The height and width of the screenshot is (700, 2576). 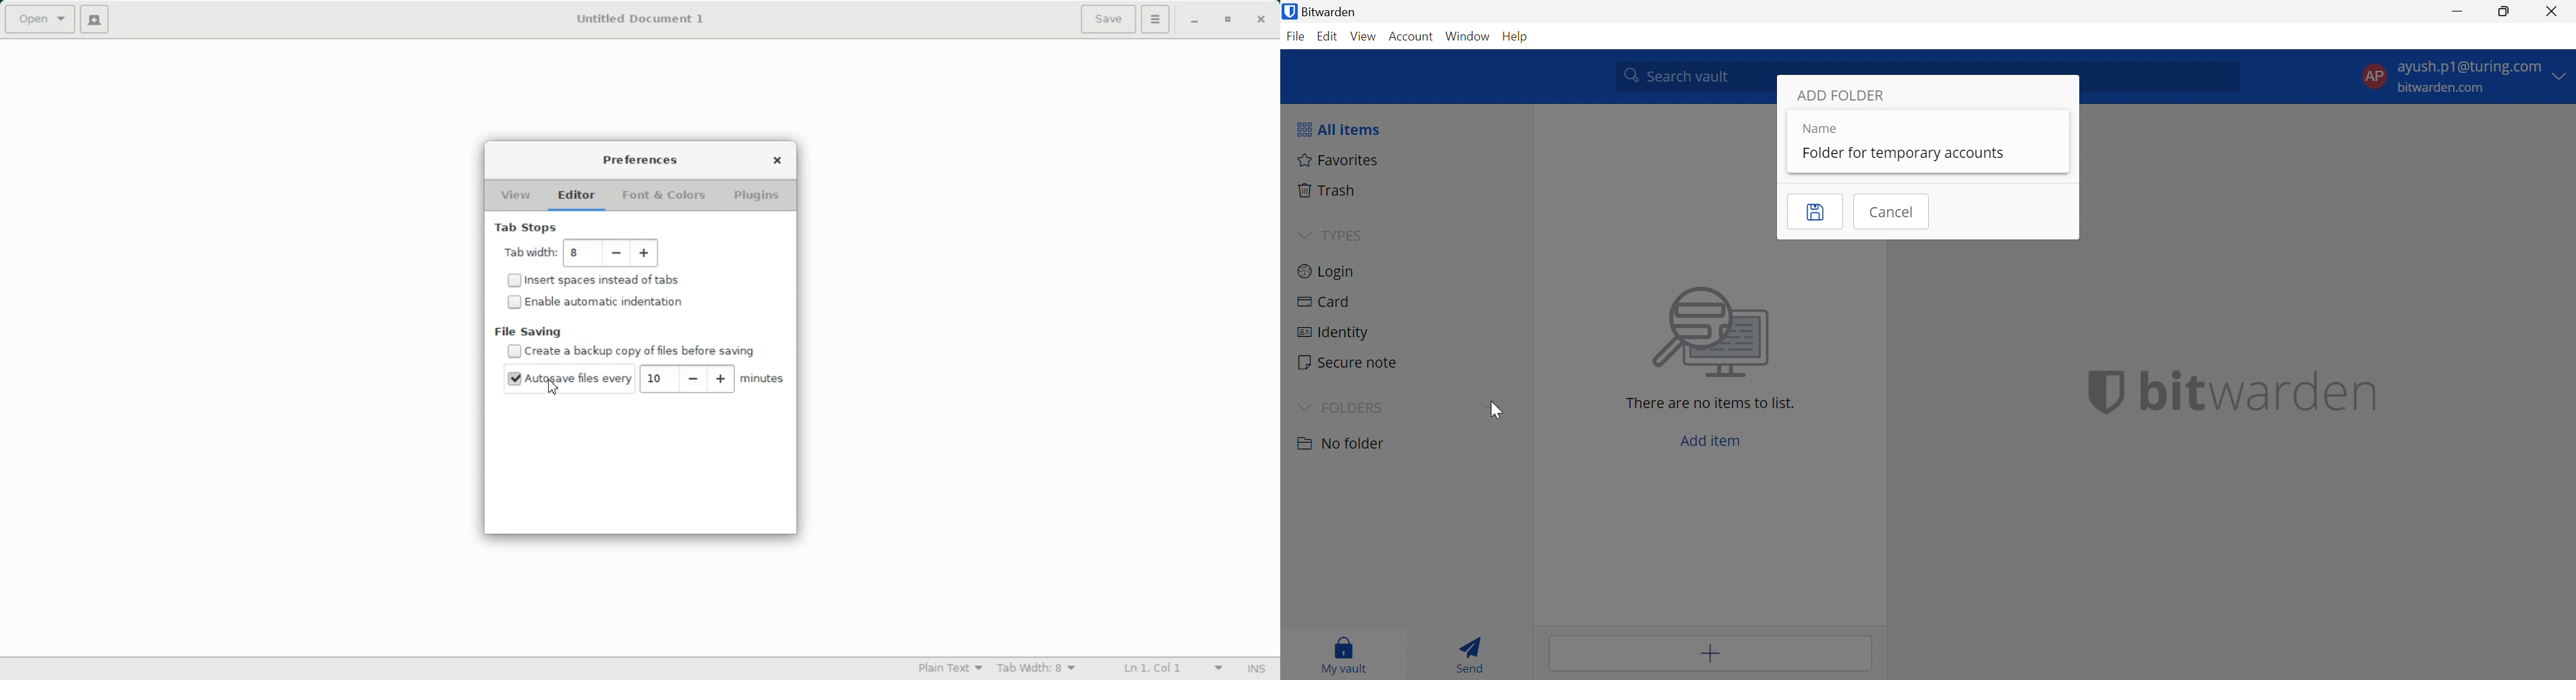 What do you see at coordinates (2261, 393) in the screenshot?
I see `bitwarden` at bounding box center [2261, 393].